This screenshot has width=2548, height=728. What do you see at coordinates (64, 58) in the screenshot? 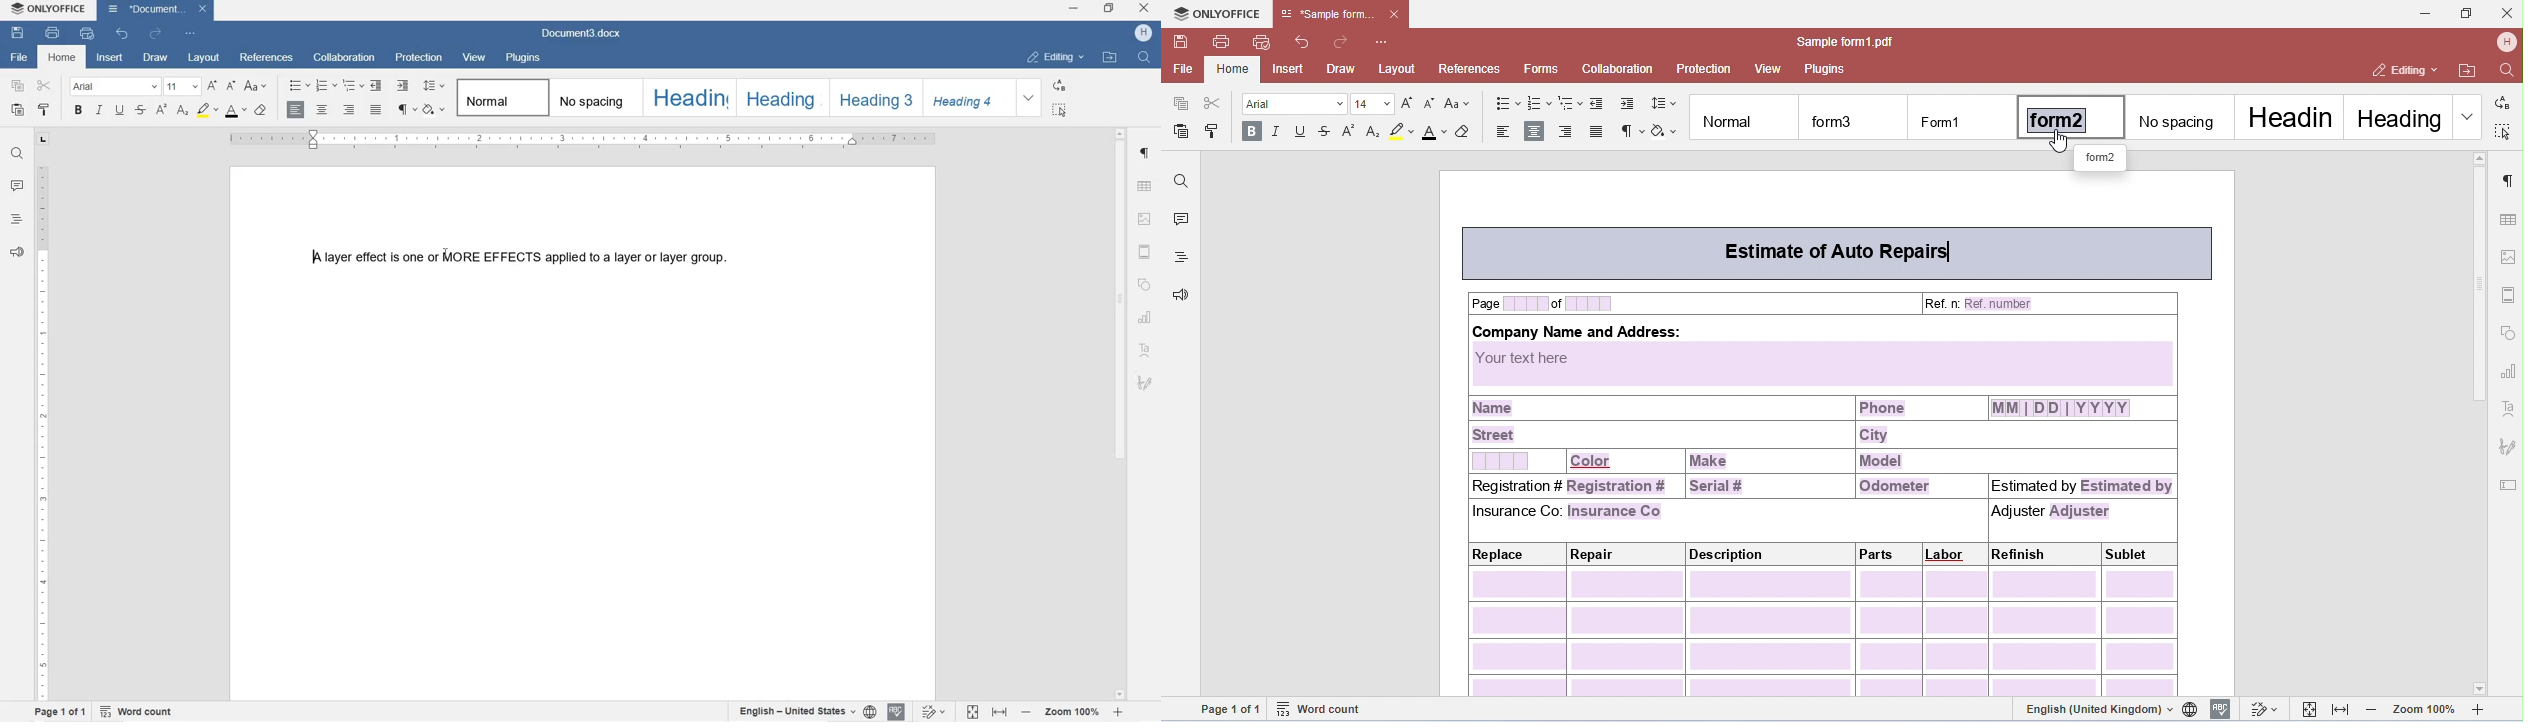
I see `HOME` at bounding box center [64, 58].